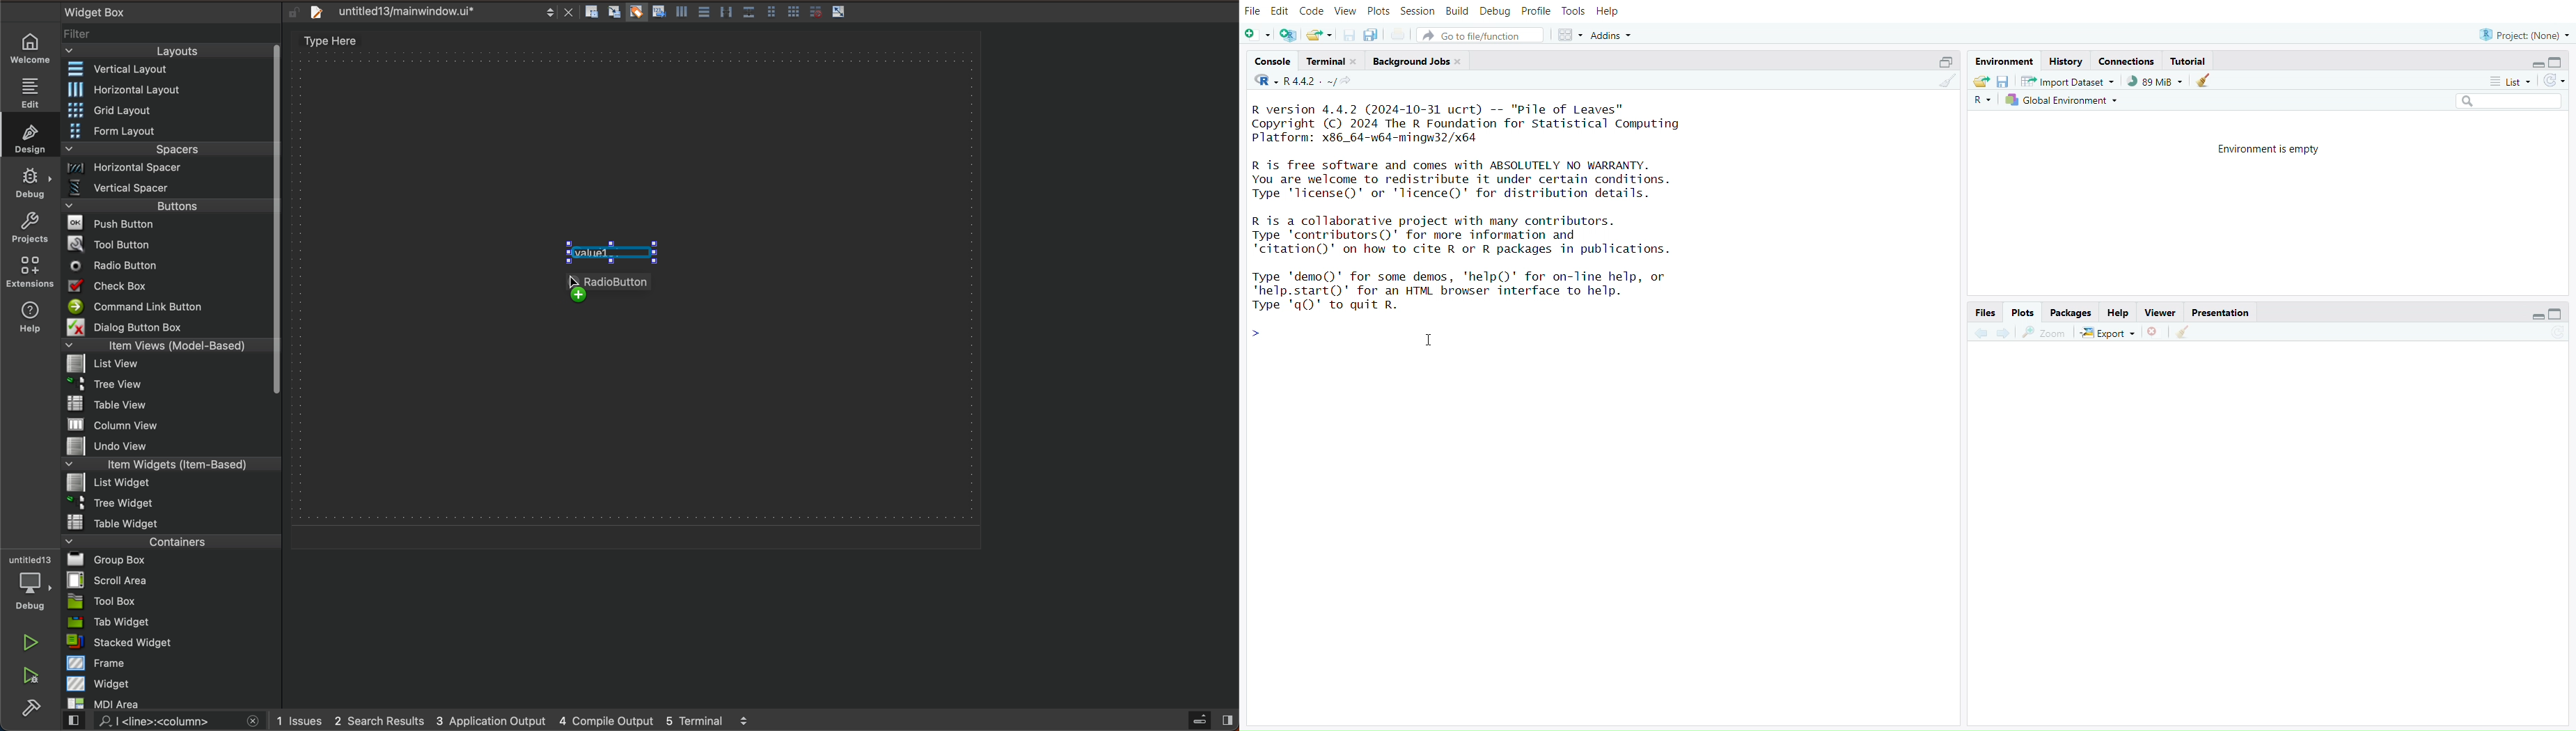 The height and width of the screenshot is (756, 2576). What do you see at coordinates (1417, 58) in the screenshot?
I see `Background Jobs` at bounding box center [1417, 58].